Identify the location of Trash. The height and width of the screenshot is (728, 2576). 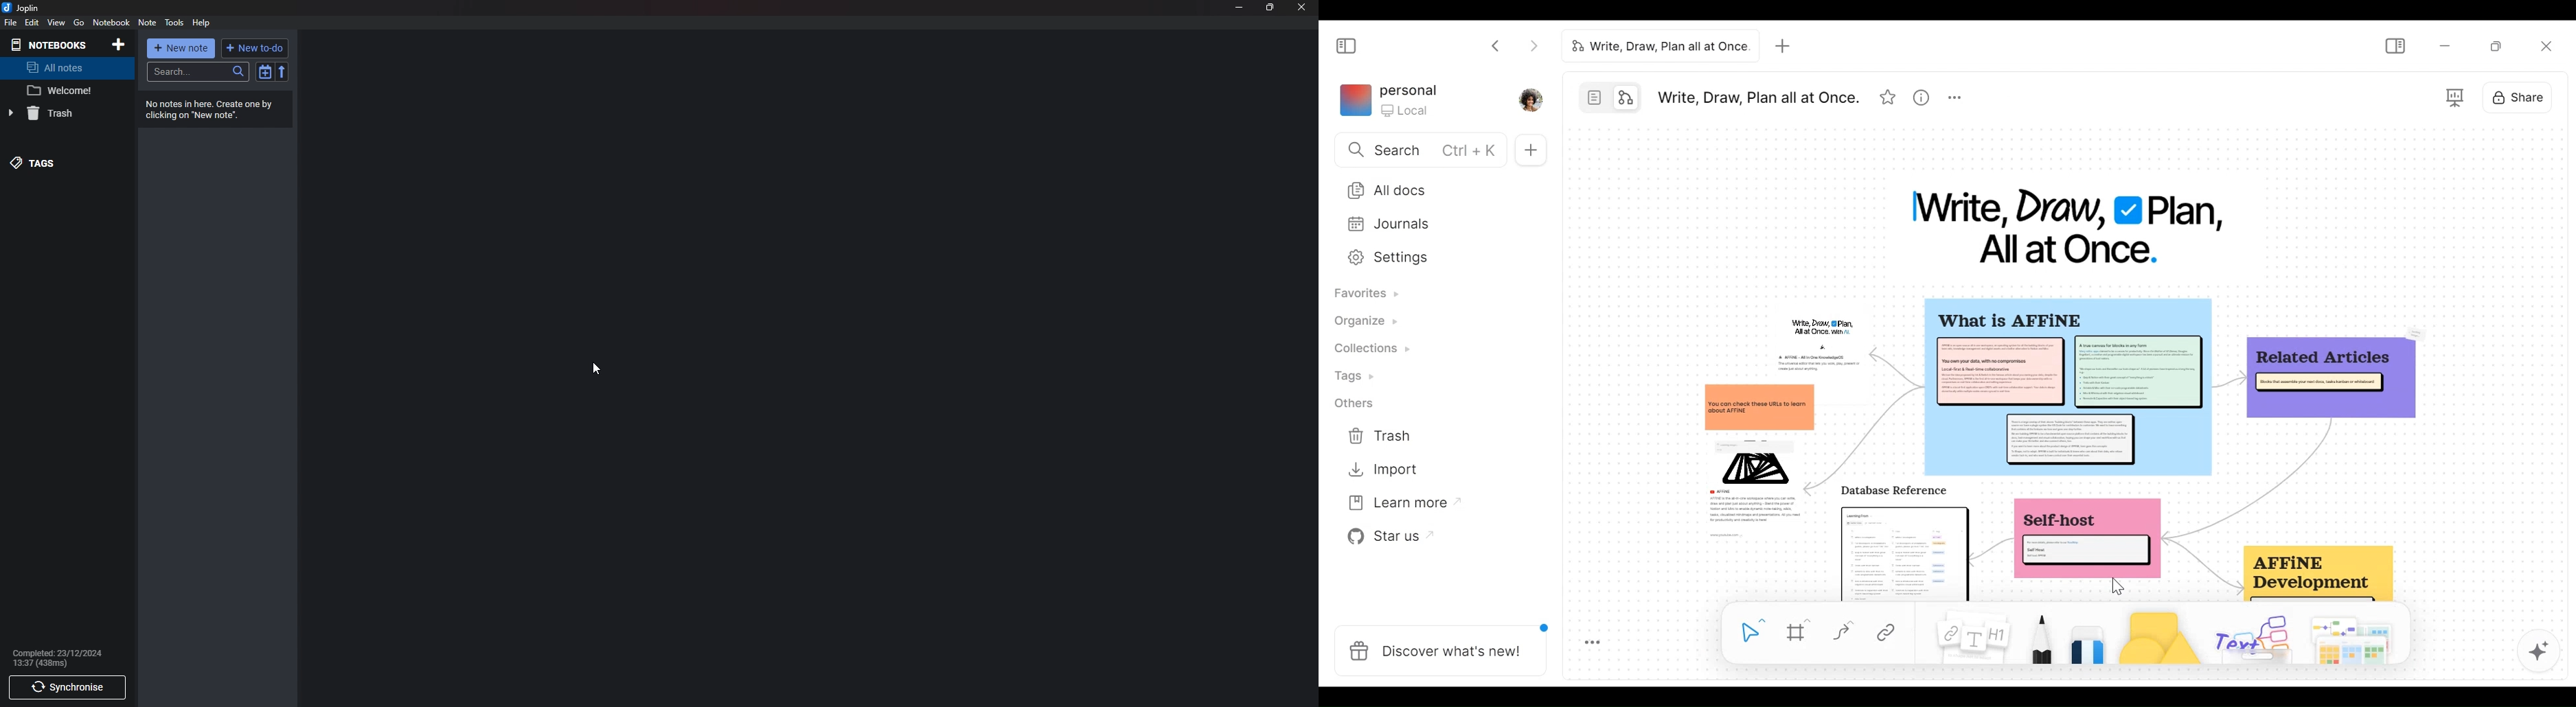
(62, 115).